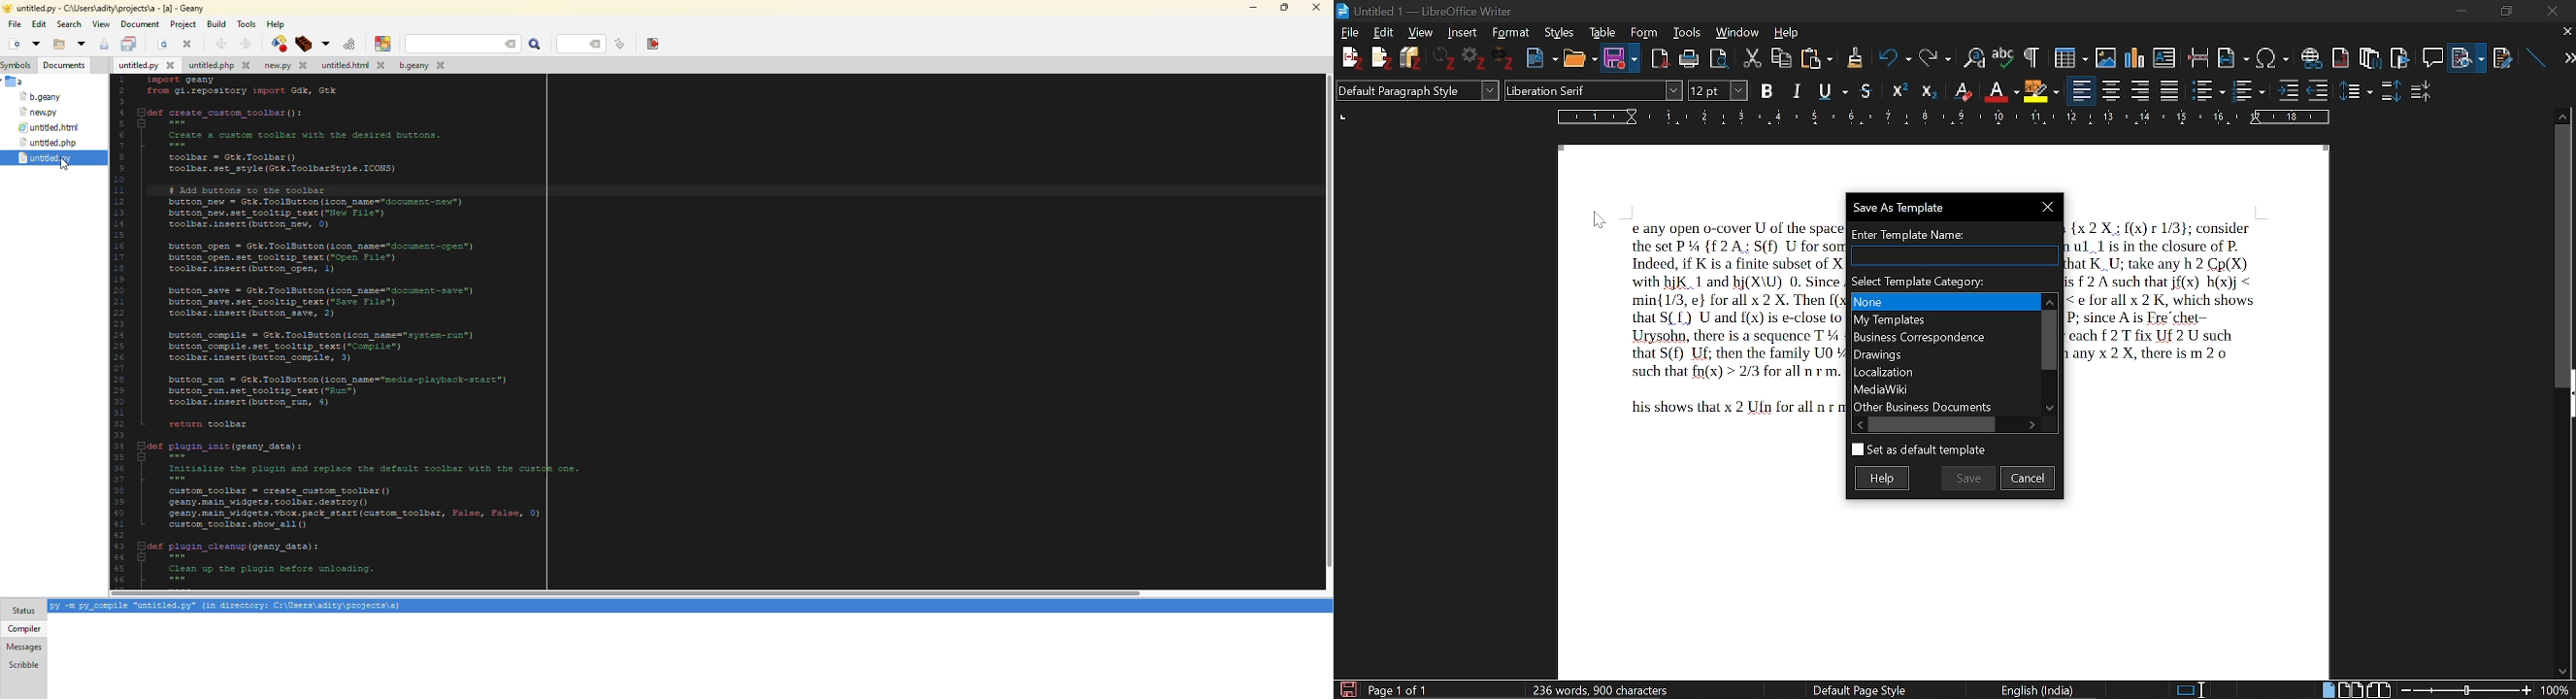 Image resolution: width=2576 pixels, height=700 pixels. What do you see at coordinates (1614, 59) in the screenshot?
I see `Save` at bounding box center [1614, 59].